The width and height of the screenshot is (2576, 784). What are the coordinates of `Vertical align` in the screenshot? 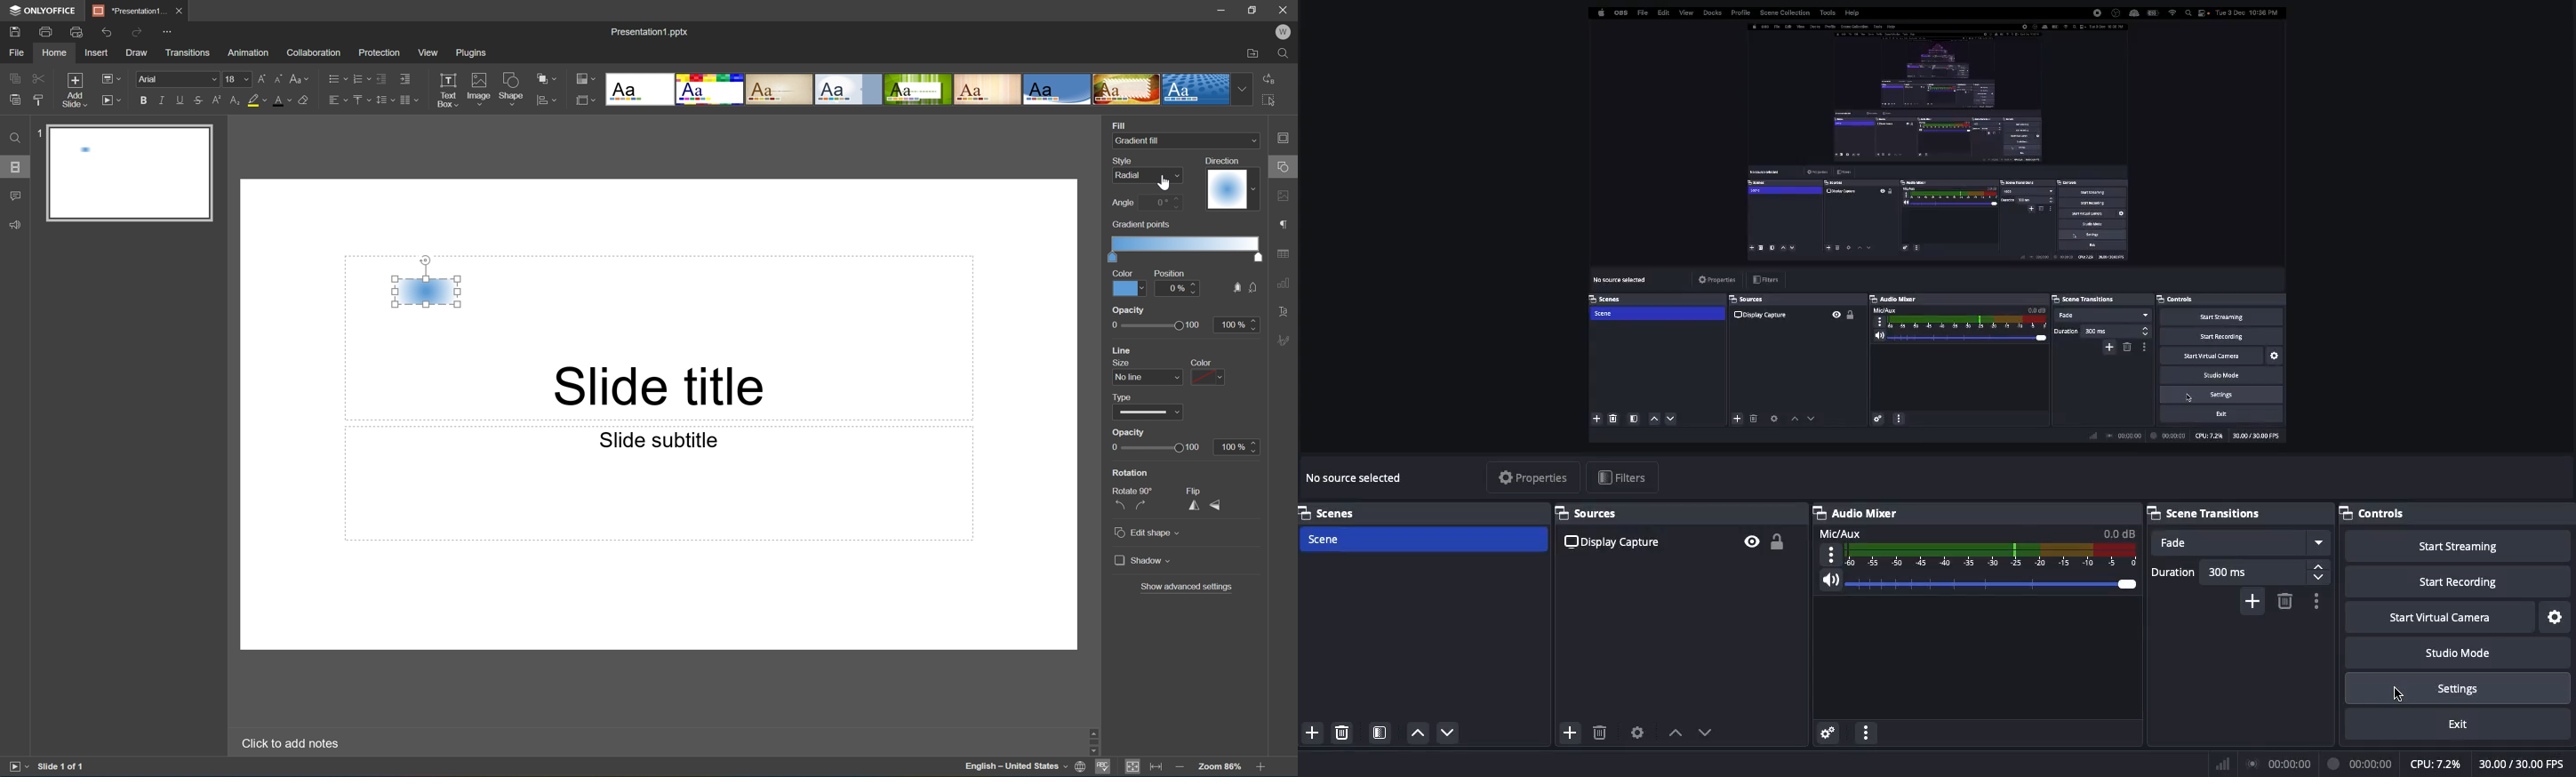 It's located at (361, 100).